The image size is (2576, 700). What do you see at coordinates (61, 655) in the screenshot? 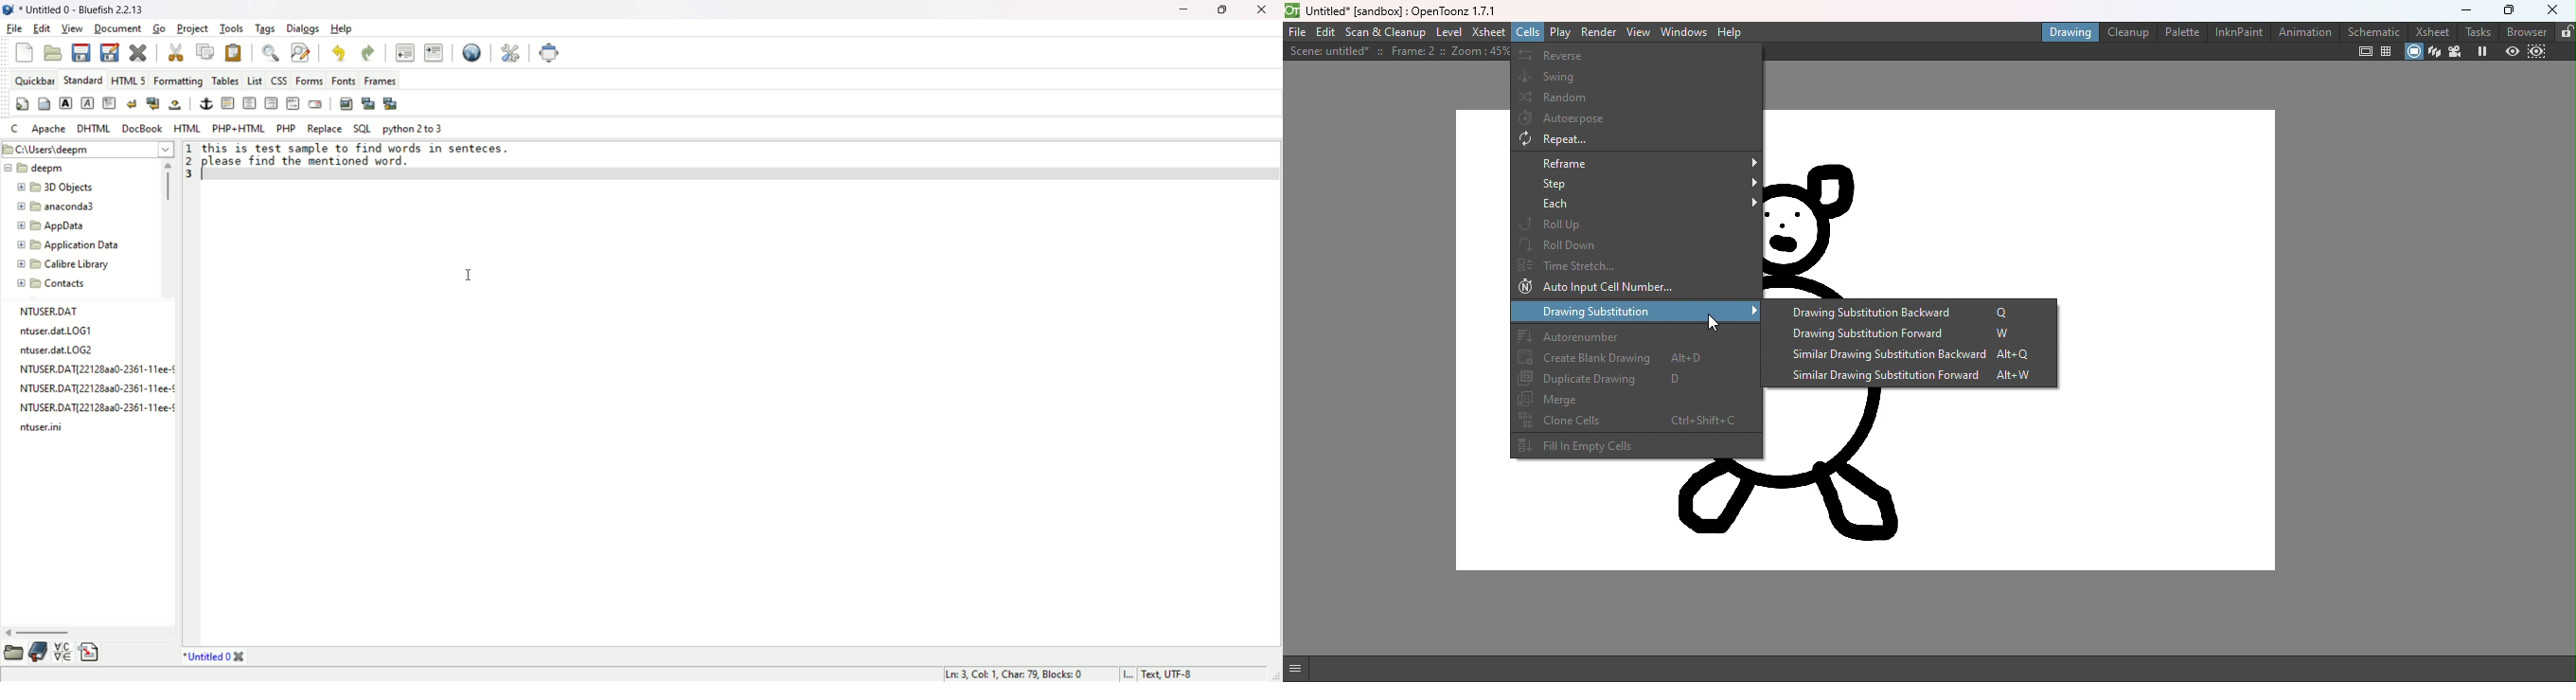
I see `insert character` at bounding box center [61, 655].